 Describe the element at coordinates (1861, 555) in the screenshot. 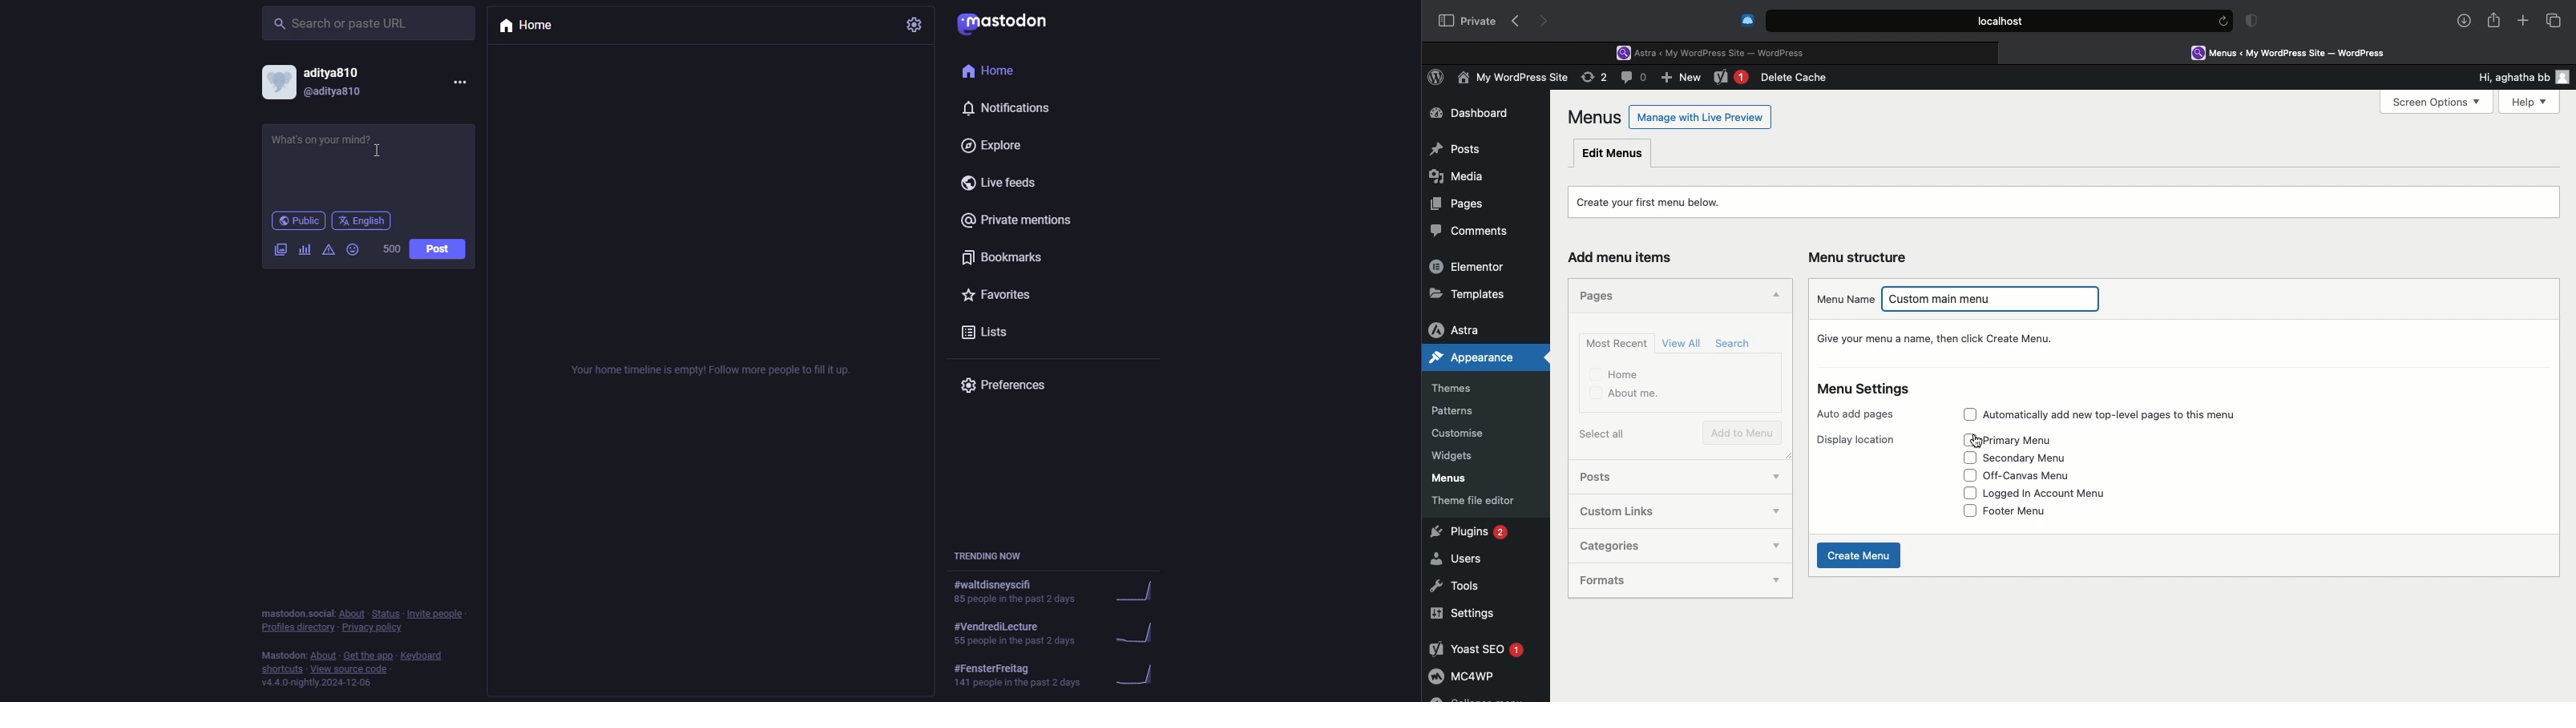

I see `Create menu` at that location.